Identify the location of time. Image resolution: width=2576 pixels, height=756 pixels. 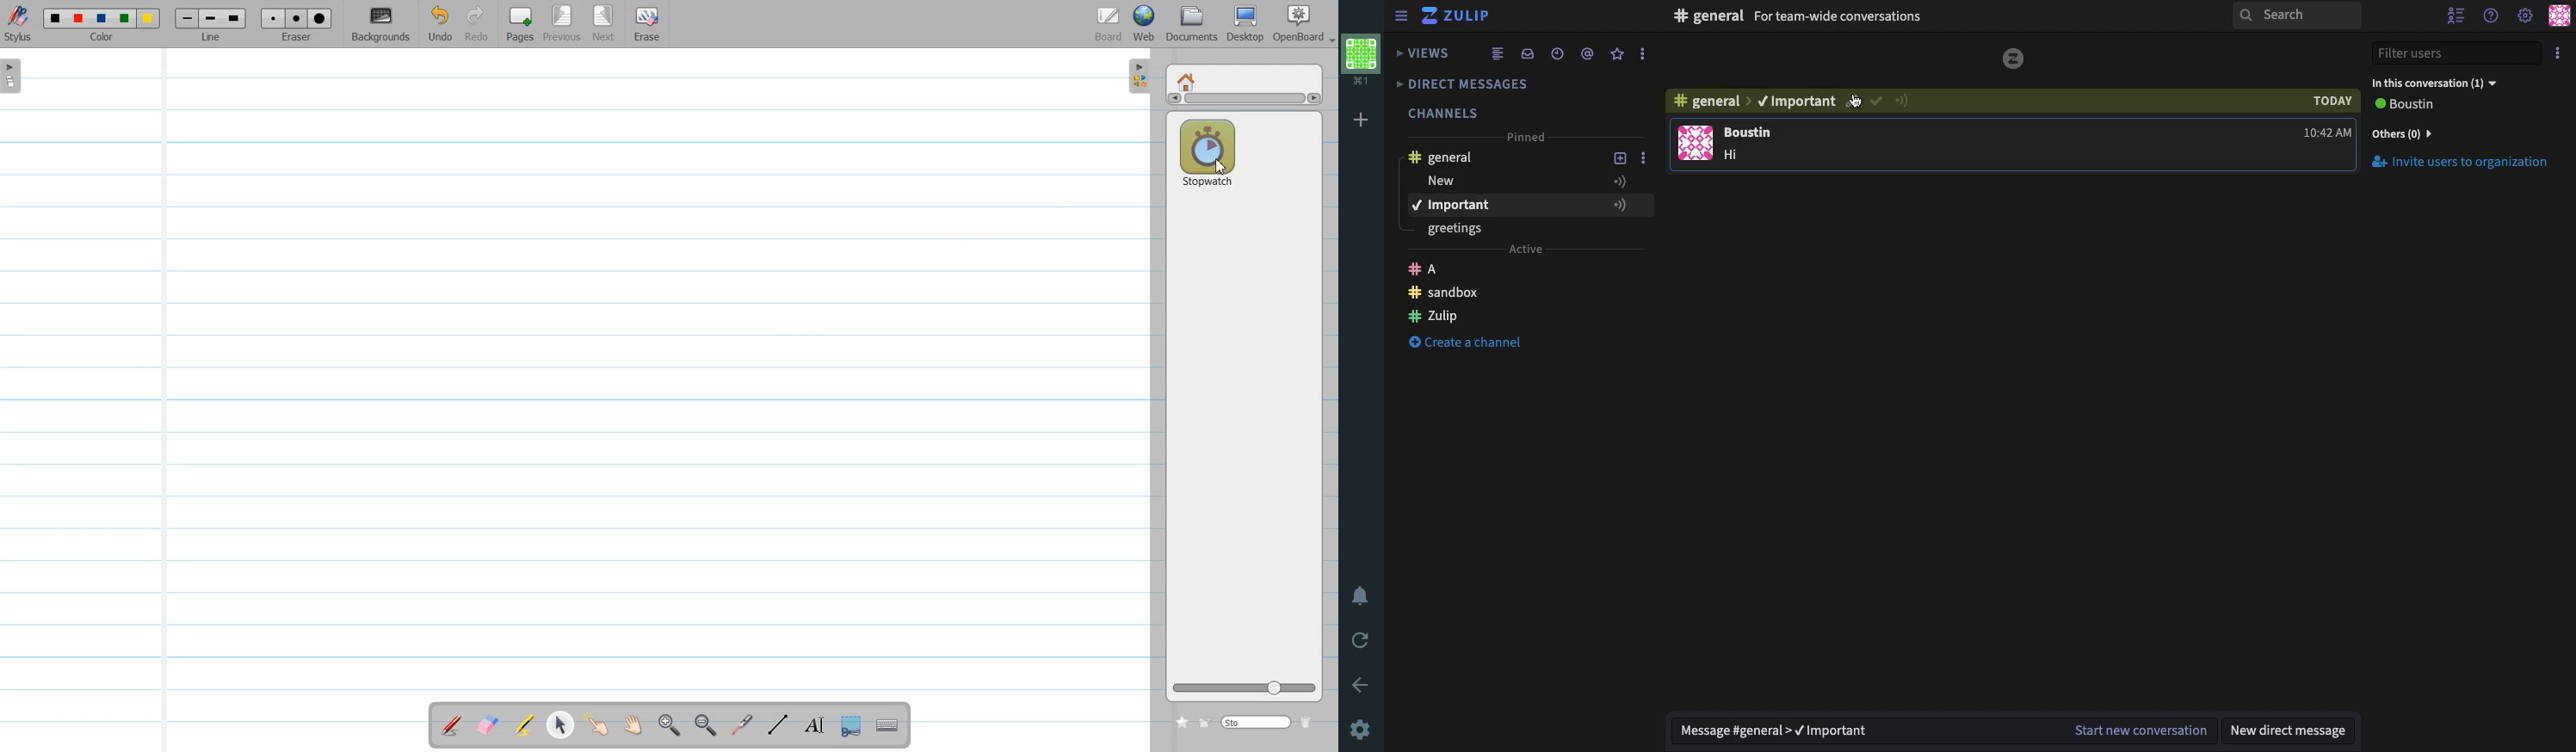
(2328, 135).